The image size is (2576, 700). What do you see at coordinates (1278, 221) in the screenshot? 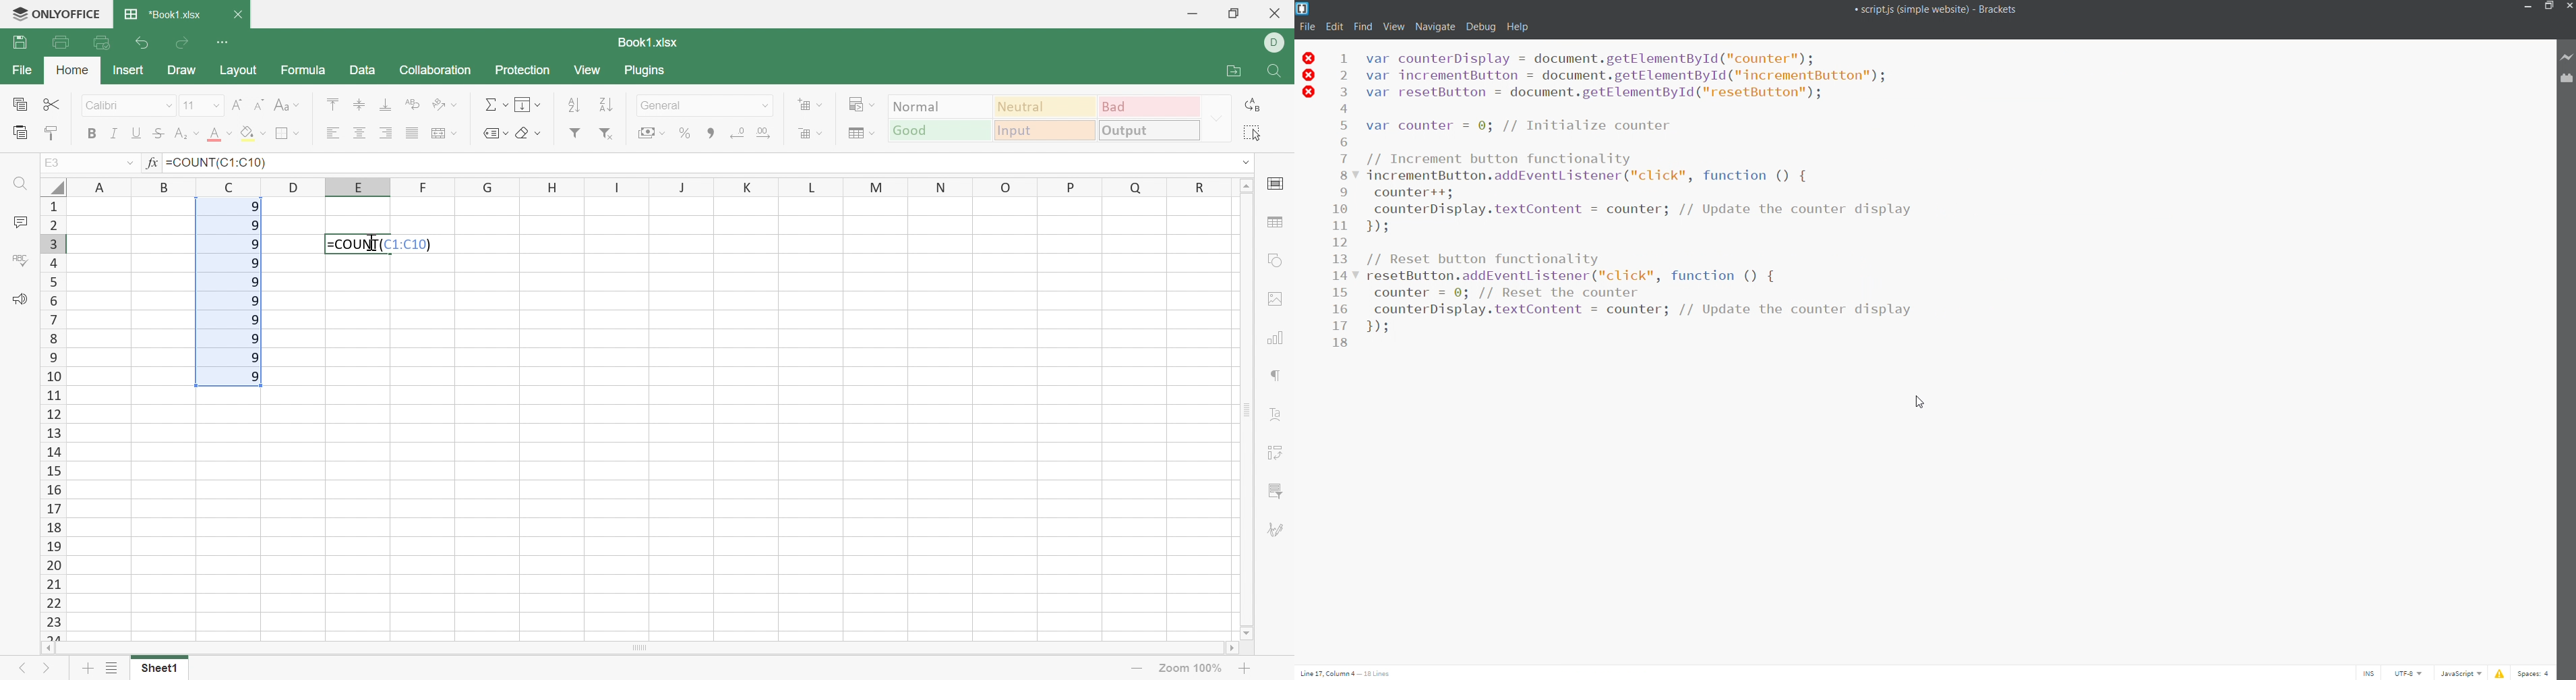
I see `table settings` at bounding box center [1278, 221].